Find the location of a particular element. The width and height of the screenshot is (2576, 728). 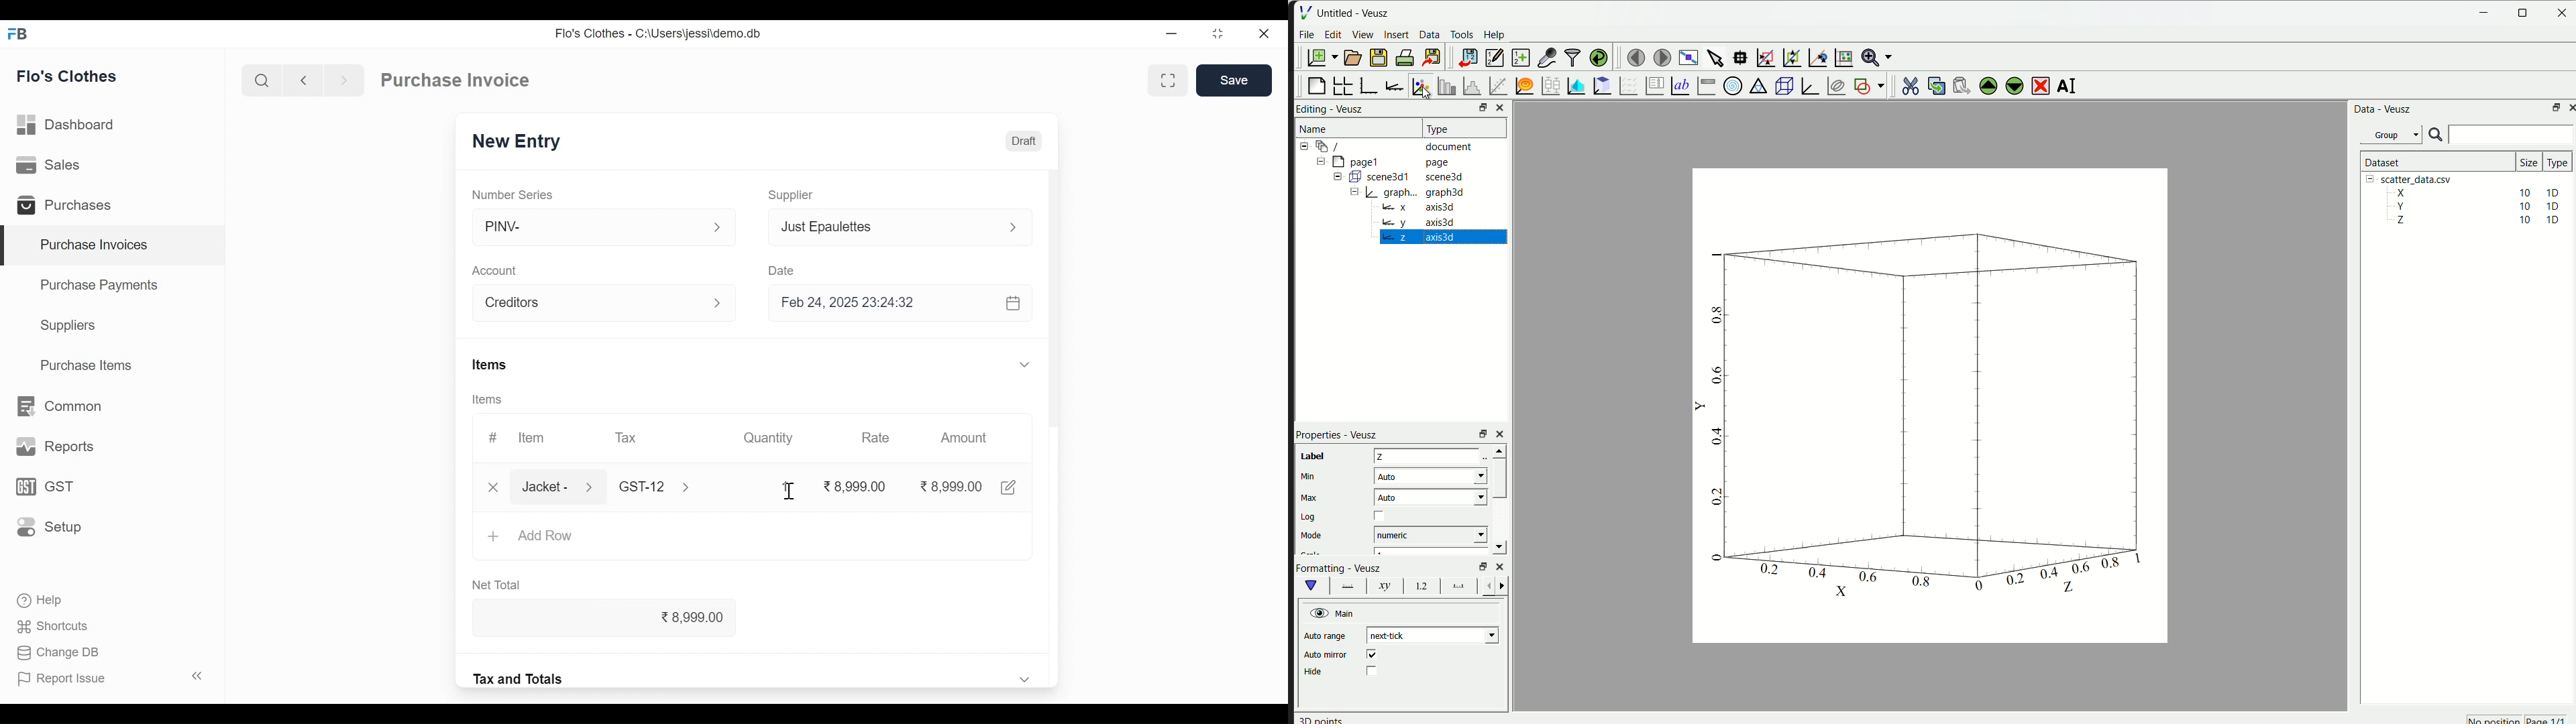

Feb 24, 2025 23:24:32 is located at coordinates (902, 304).